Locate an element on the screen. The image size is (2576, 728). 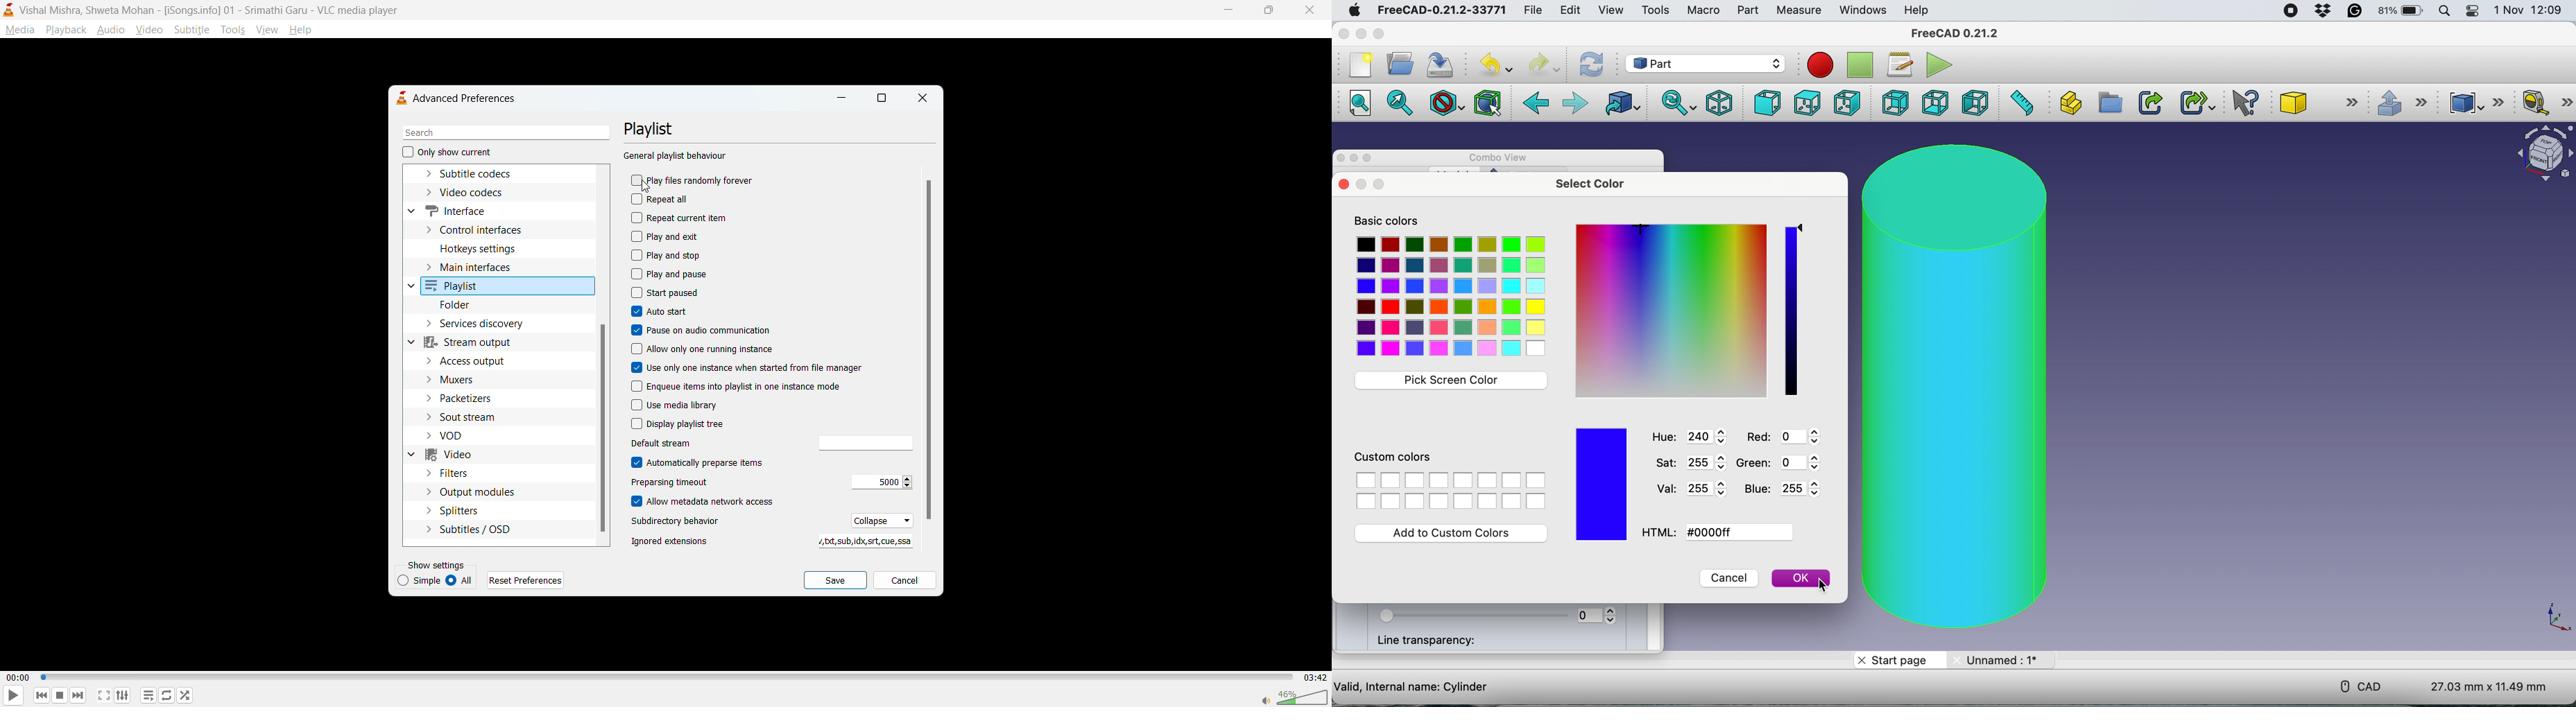
maximise is located at coordinates (1378, 185).